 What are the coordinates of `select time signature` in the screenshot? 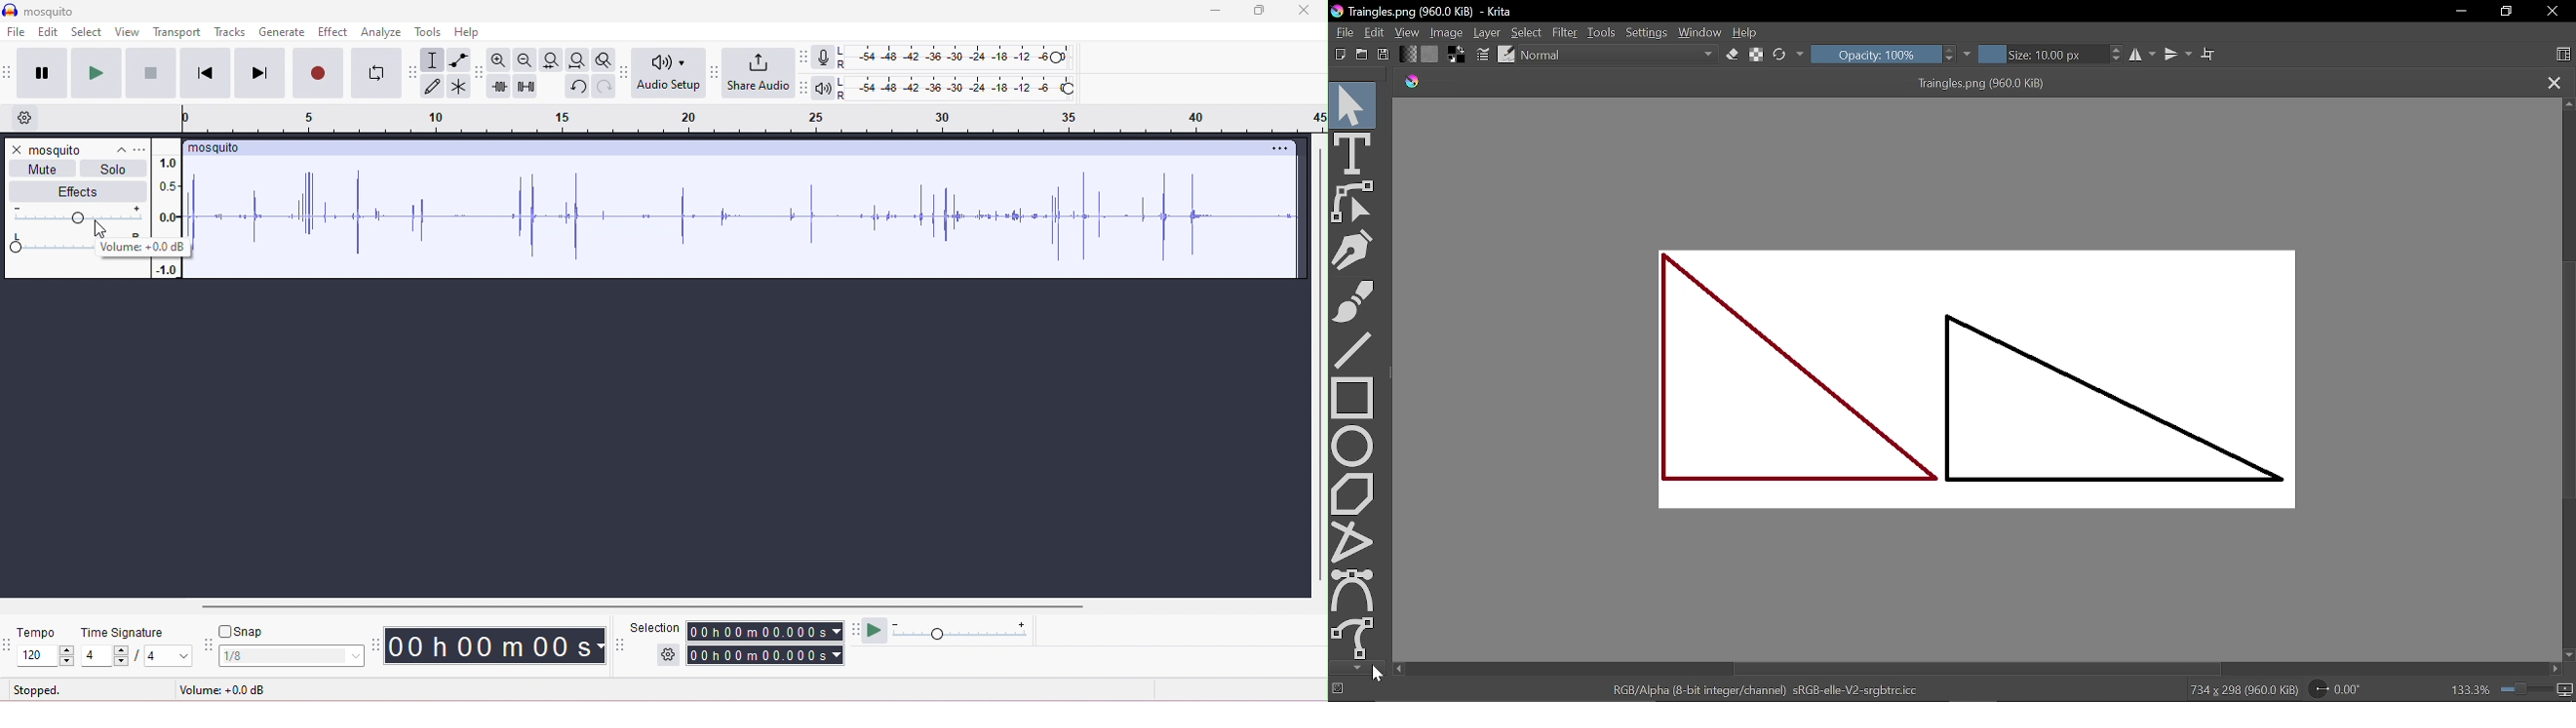 It's located at (103, 656).